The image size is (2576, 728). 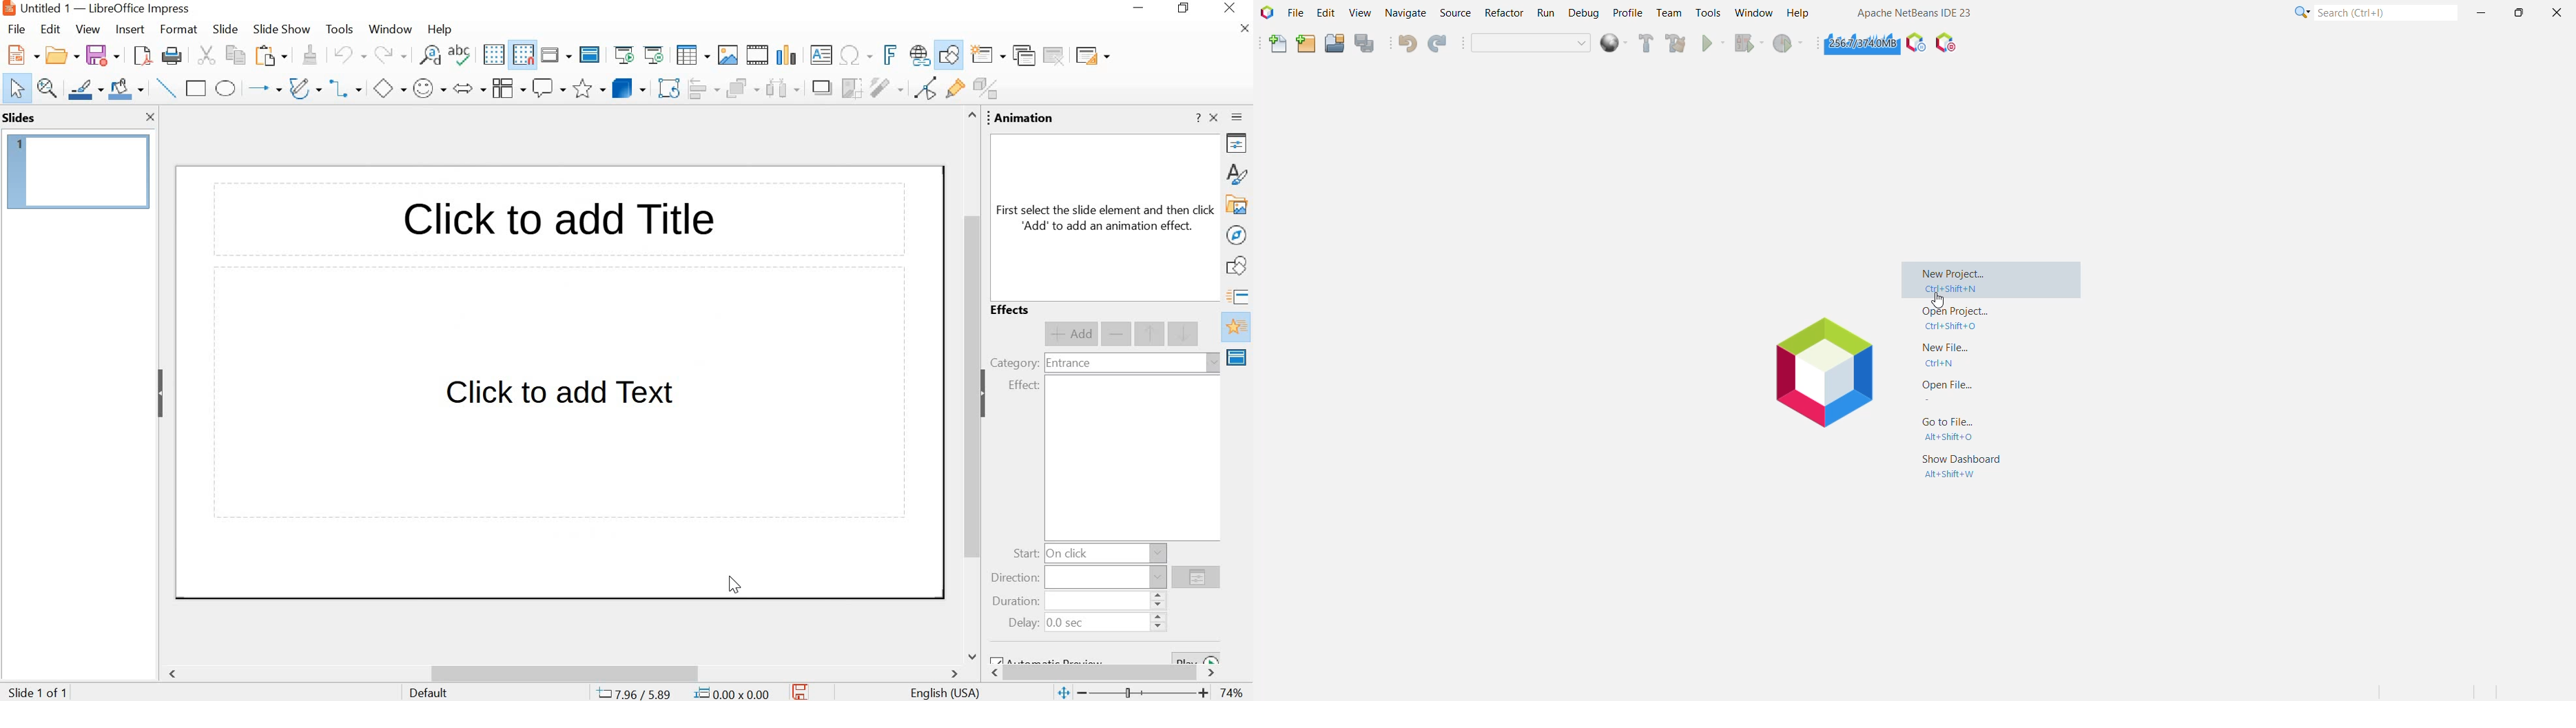 I want to click on styles, so click(x=1239, y=173).